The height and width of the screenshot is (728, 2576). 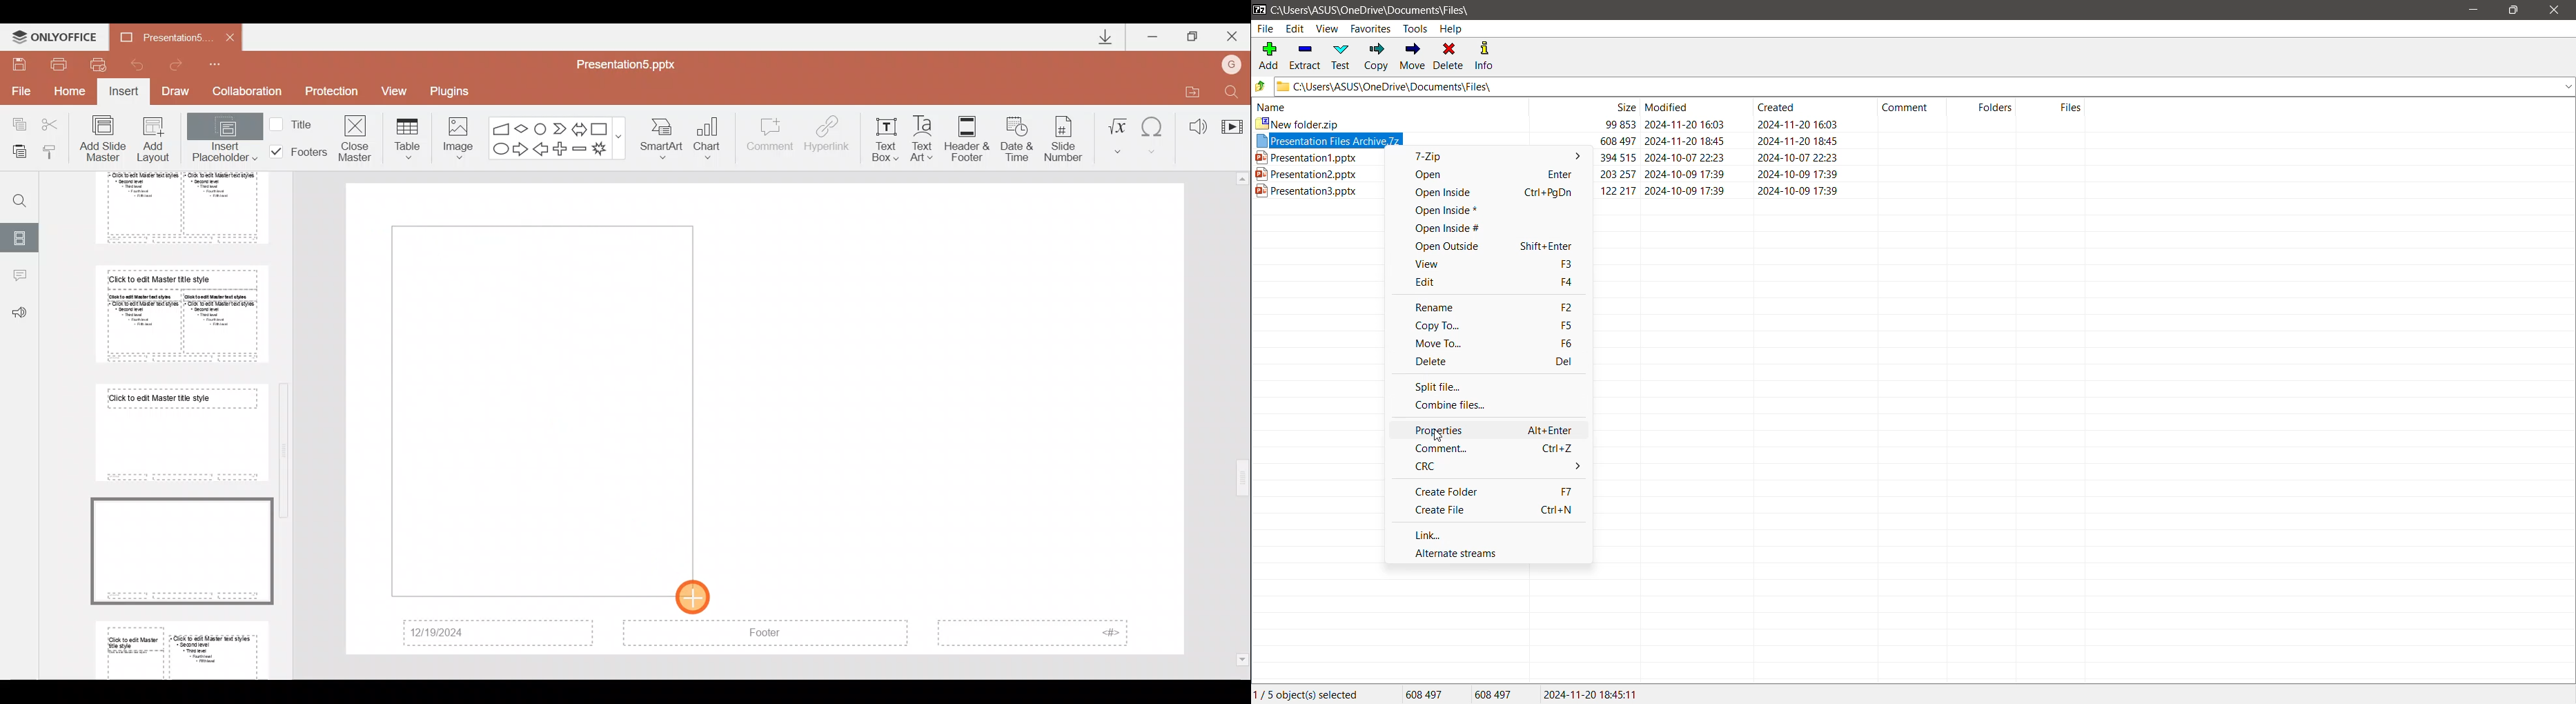 I want to click on View, so click(x=399, y=91).